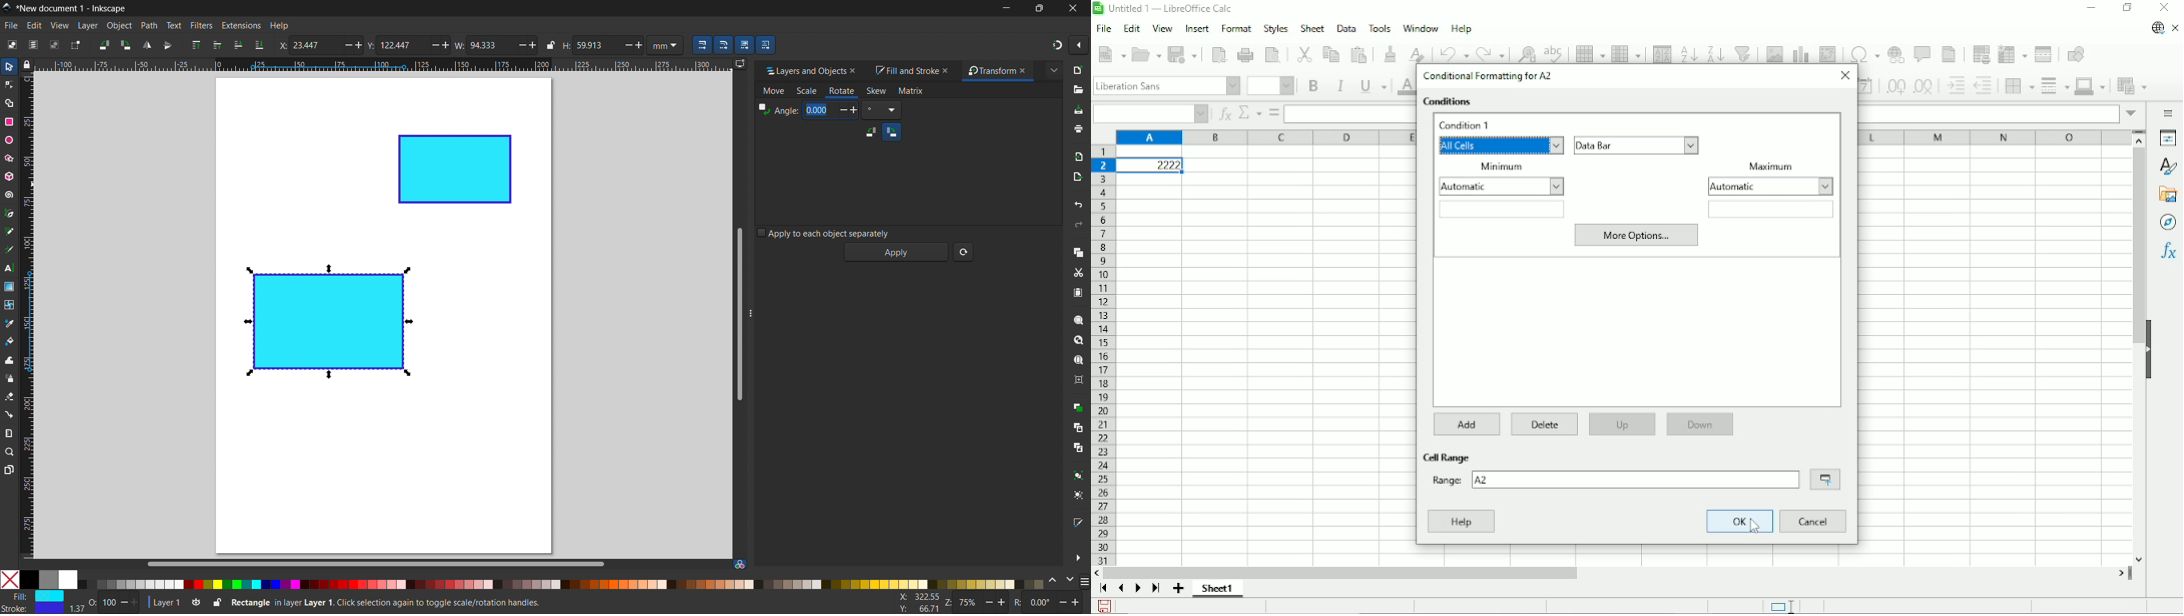 Image resolution: width=2184 pixels, height=616 pixels. Describe the element at coordinates (1038, 8) in the screenshot. I see `maximize` at that location.